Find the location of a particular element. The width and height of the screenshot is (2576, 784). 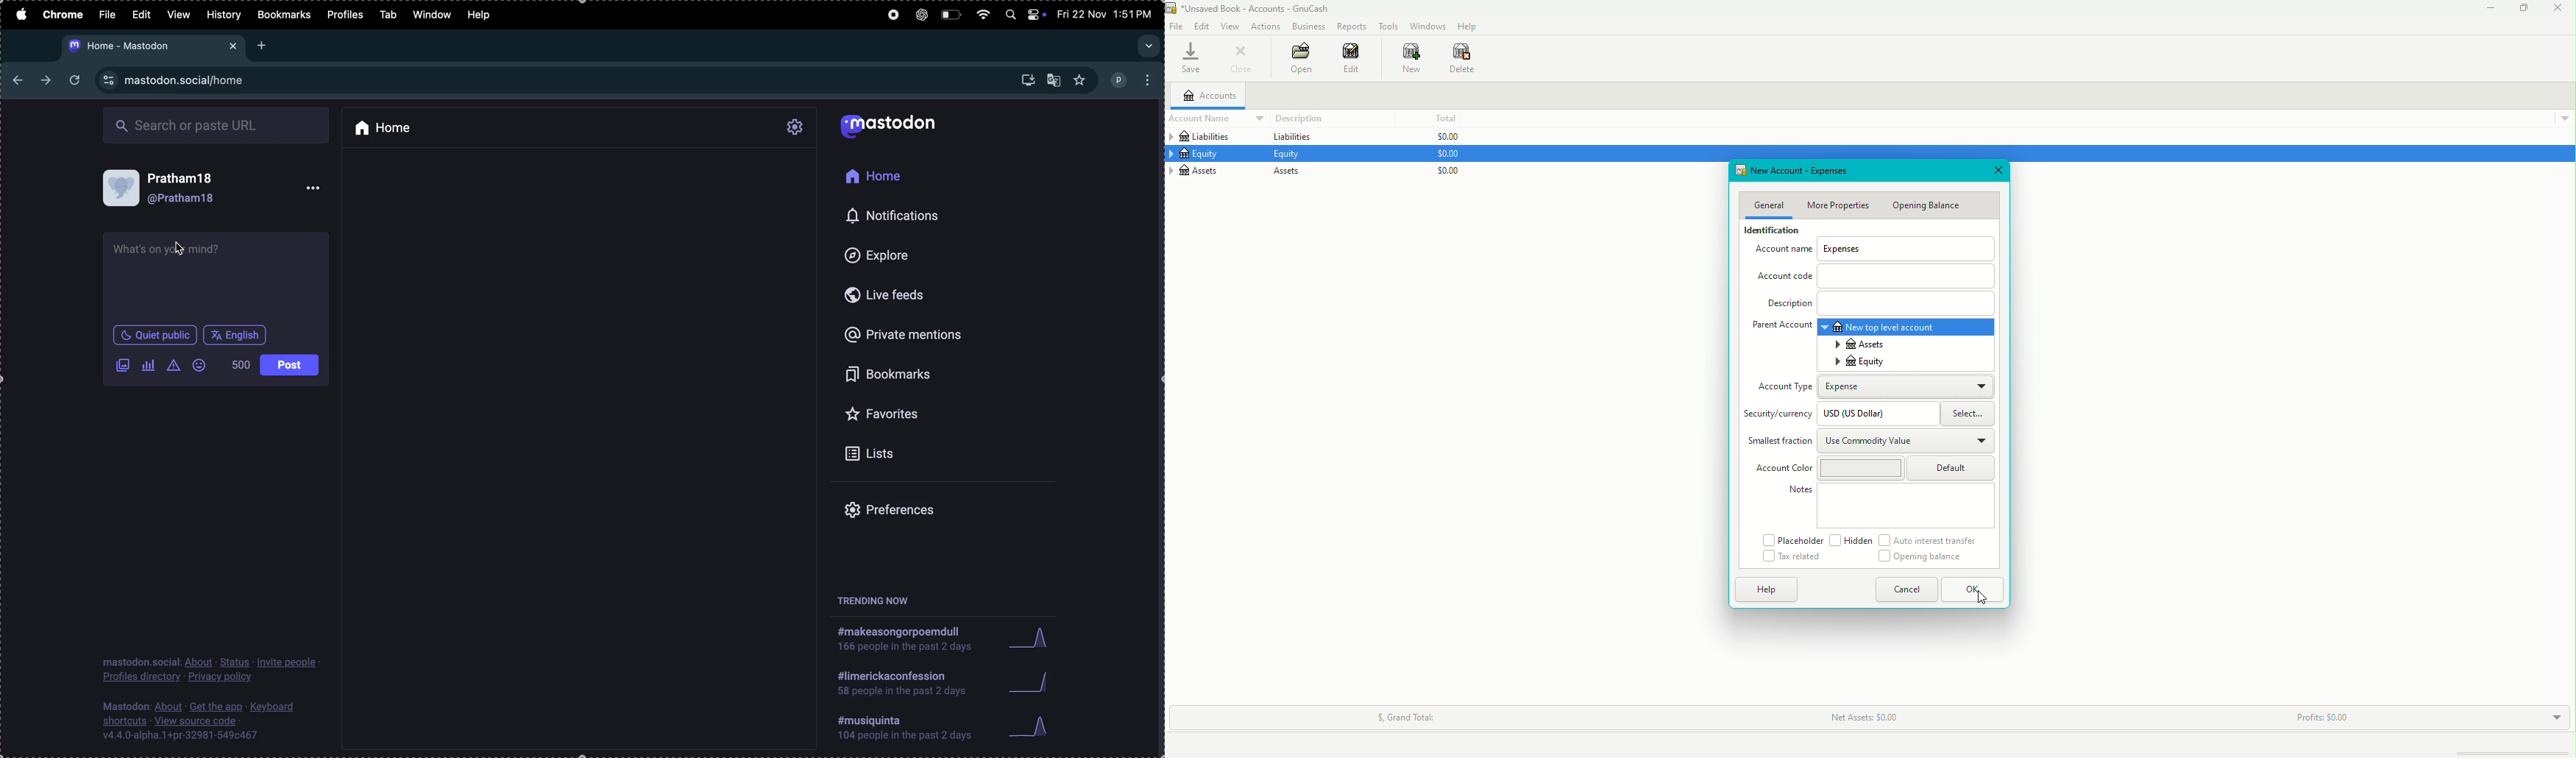

Placeholder is located at coordinates (1792, 540).